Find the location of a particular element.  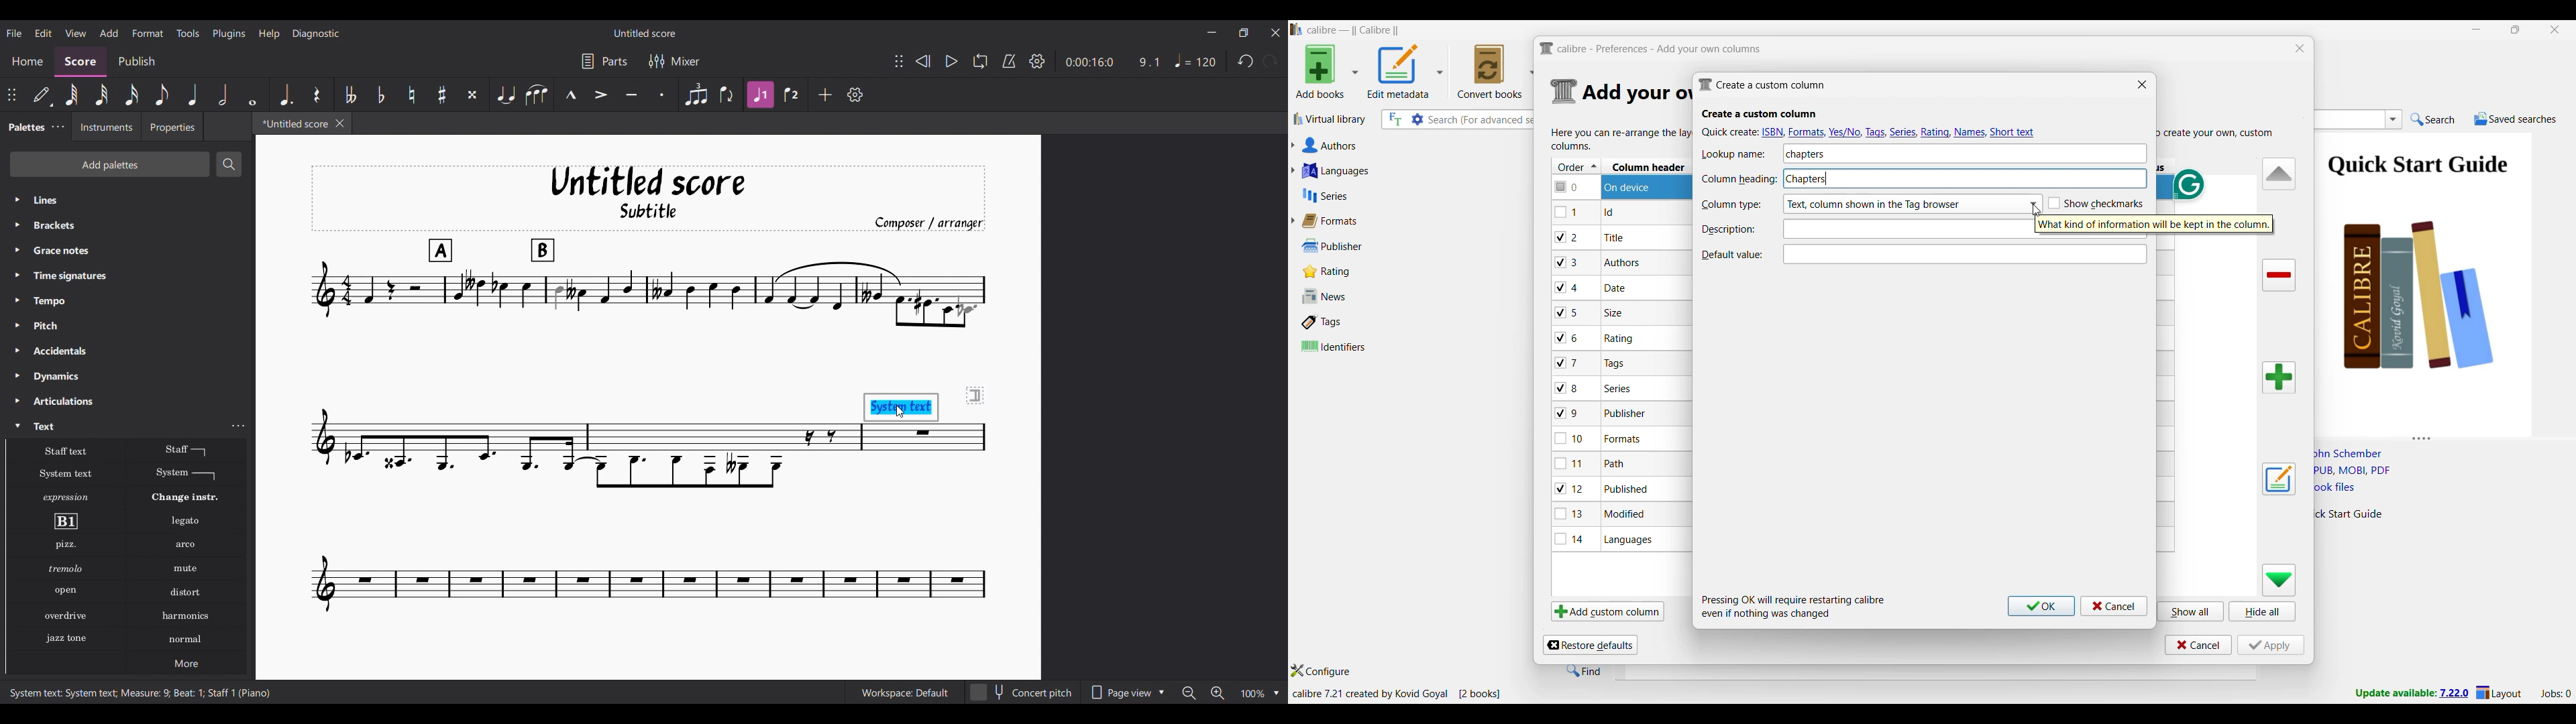

Options to edit metadata is located at coordinates (1405, 71).